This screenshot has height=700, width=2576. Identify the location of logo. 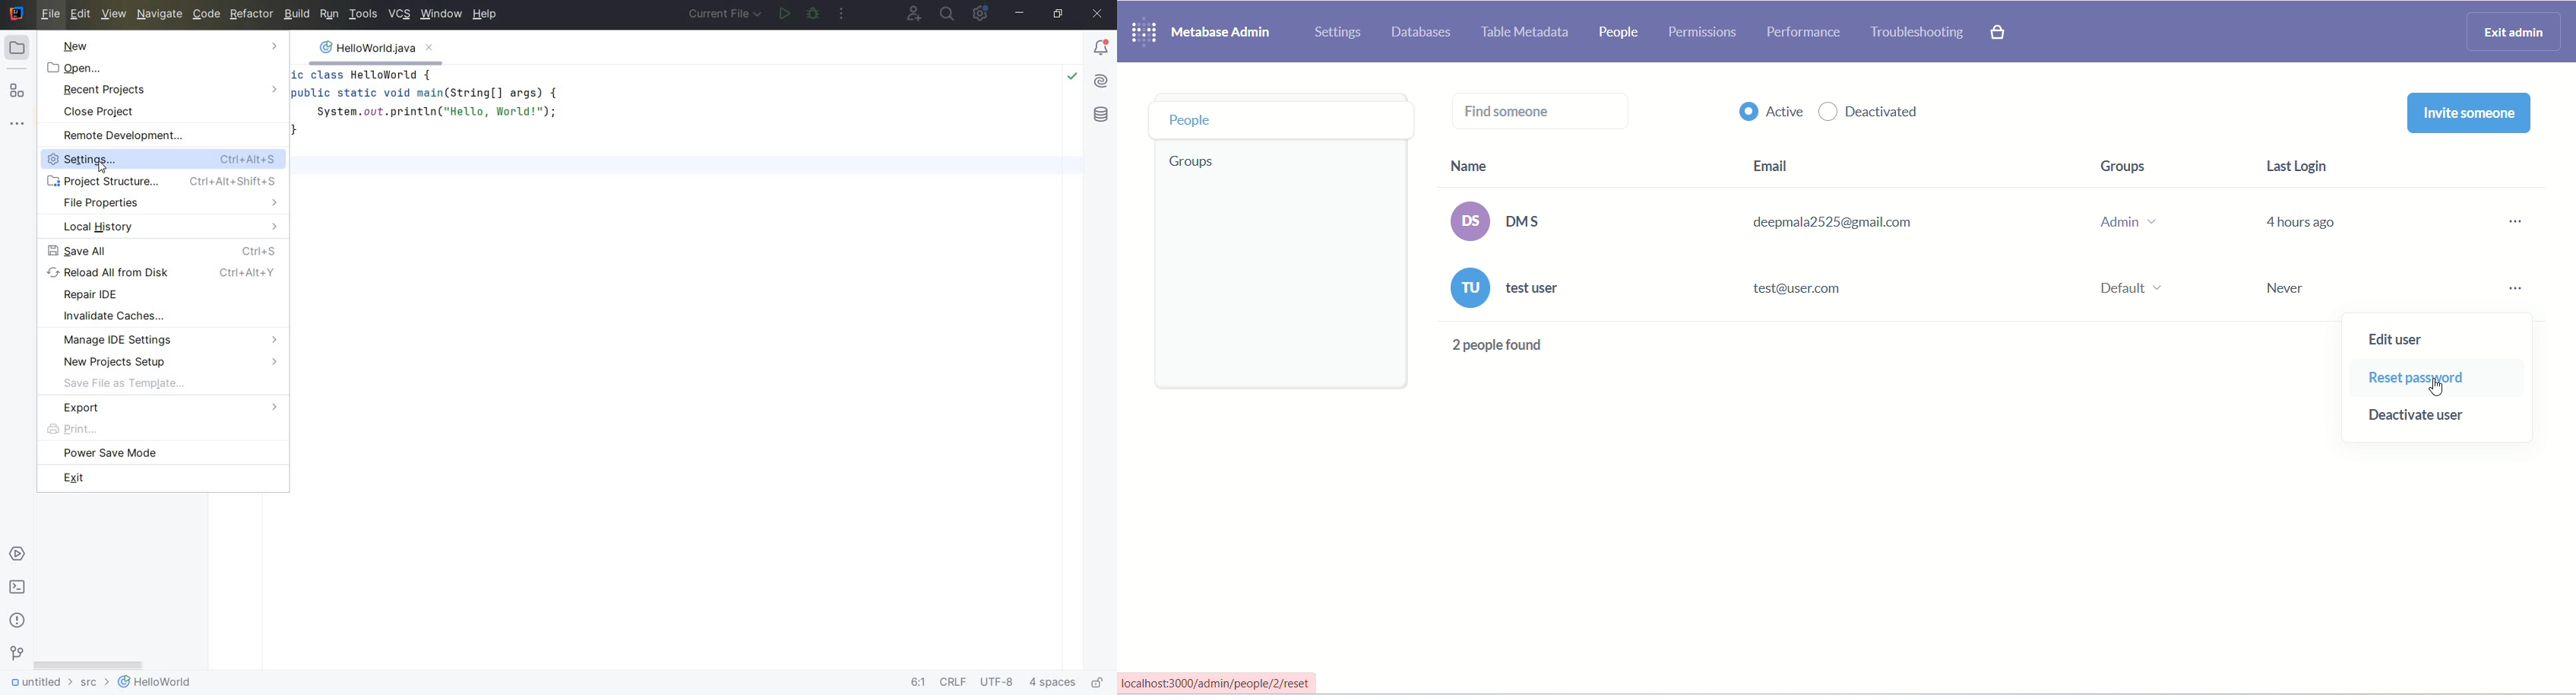
(1144, 31).